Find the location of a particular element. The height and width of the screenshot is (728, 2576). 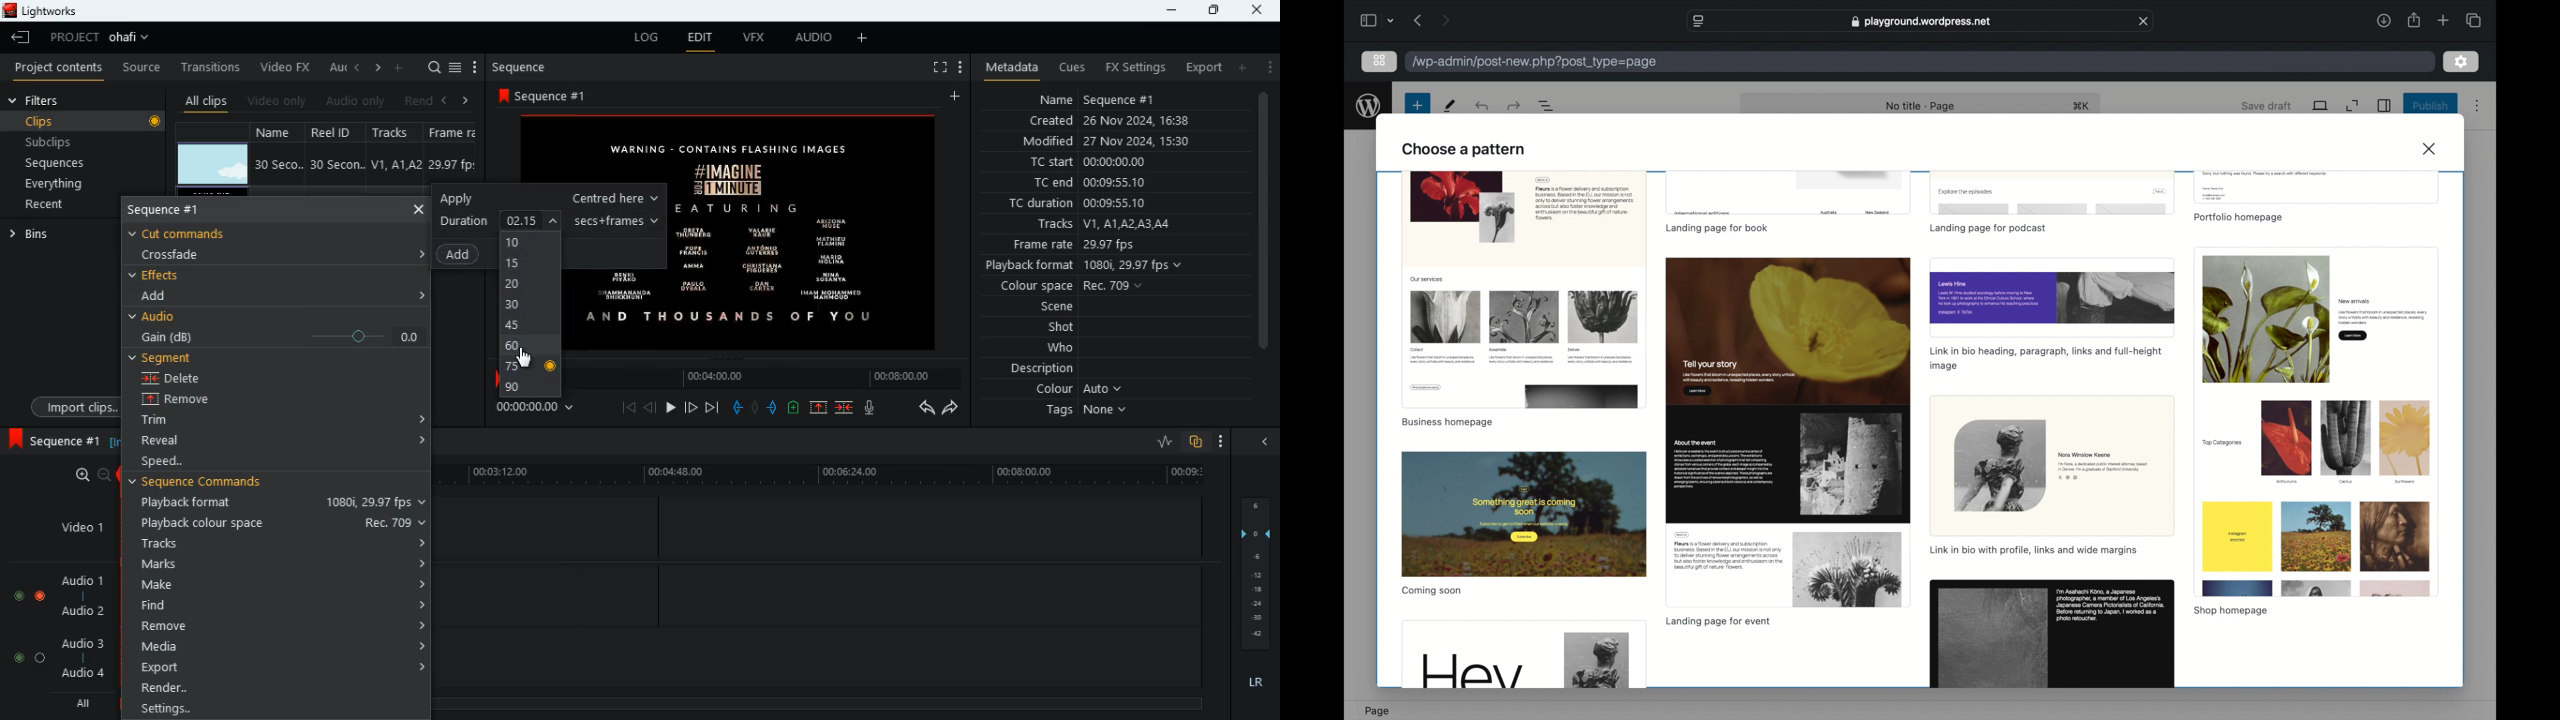

preview is located at coordinates (2317, 187).